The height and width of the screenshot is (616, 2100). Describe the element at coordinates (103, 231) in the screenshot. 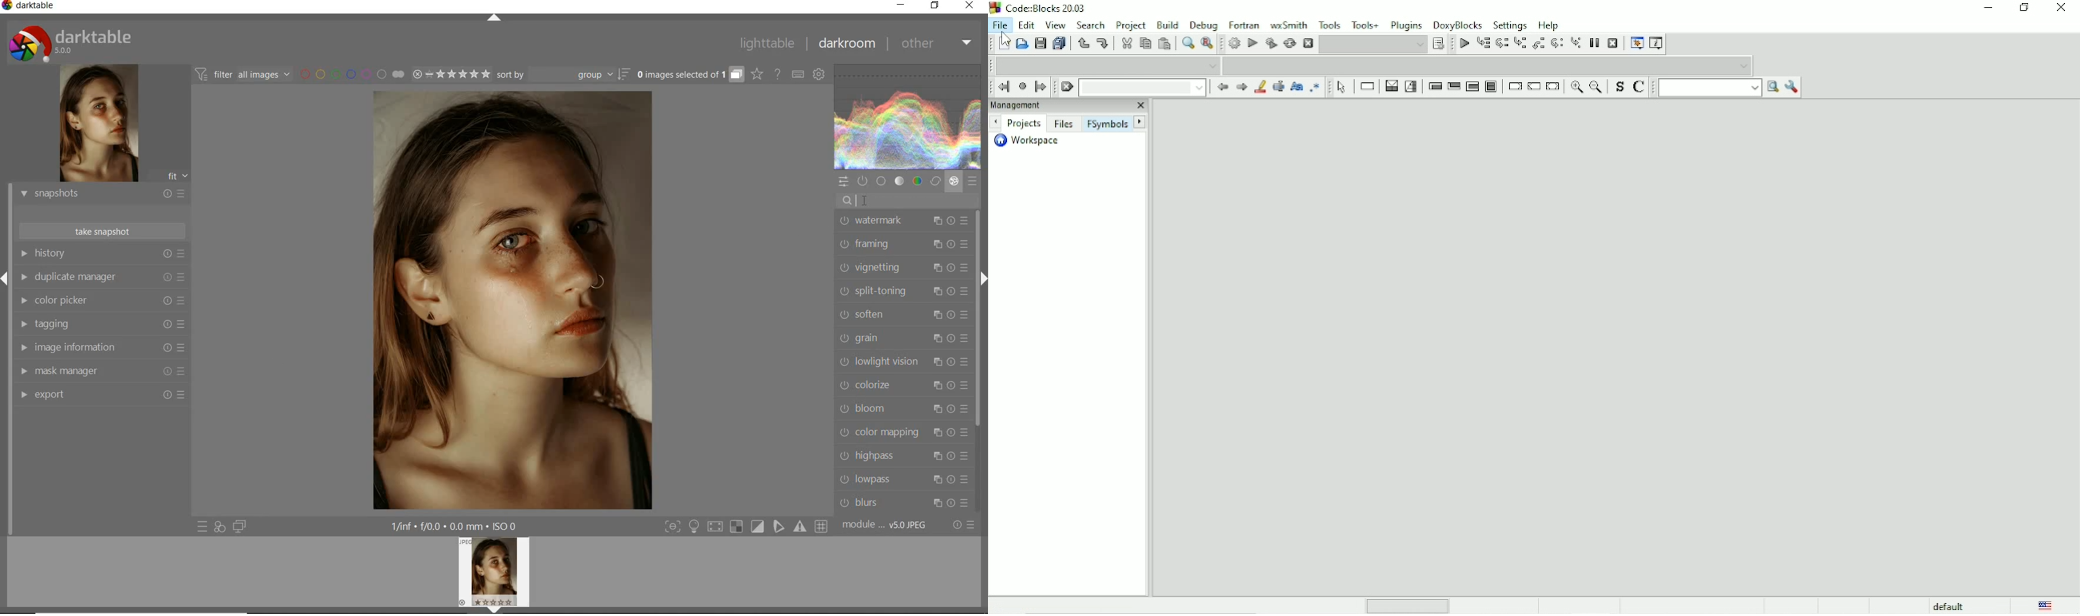

I see `take snapshots` at that location.